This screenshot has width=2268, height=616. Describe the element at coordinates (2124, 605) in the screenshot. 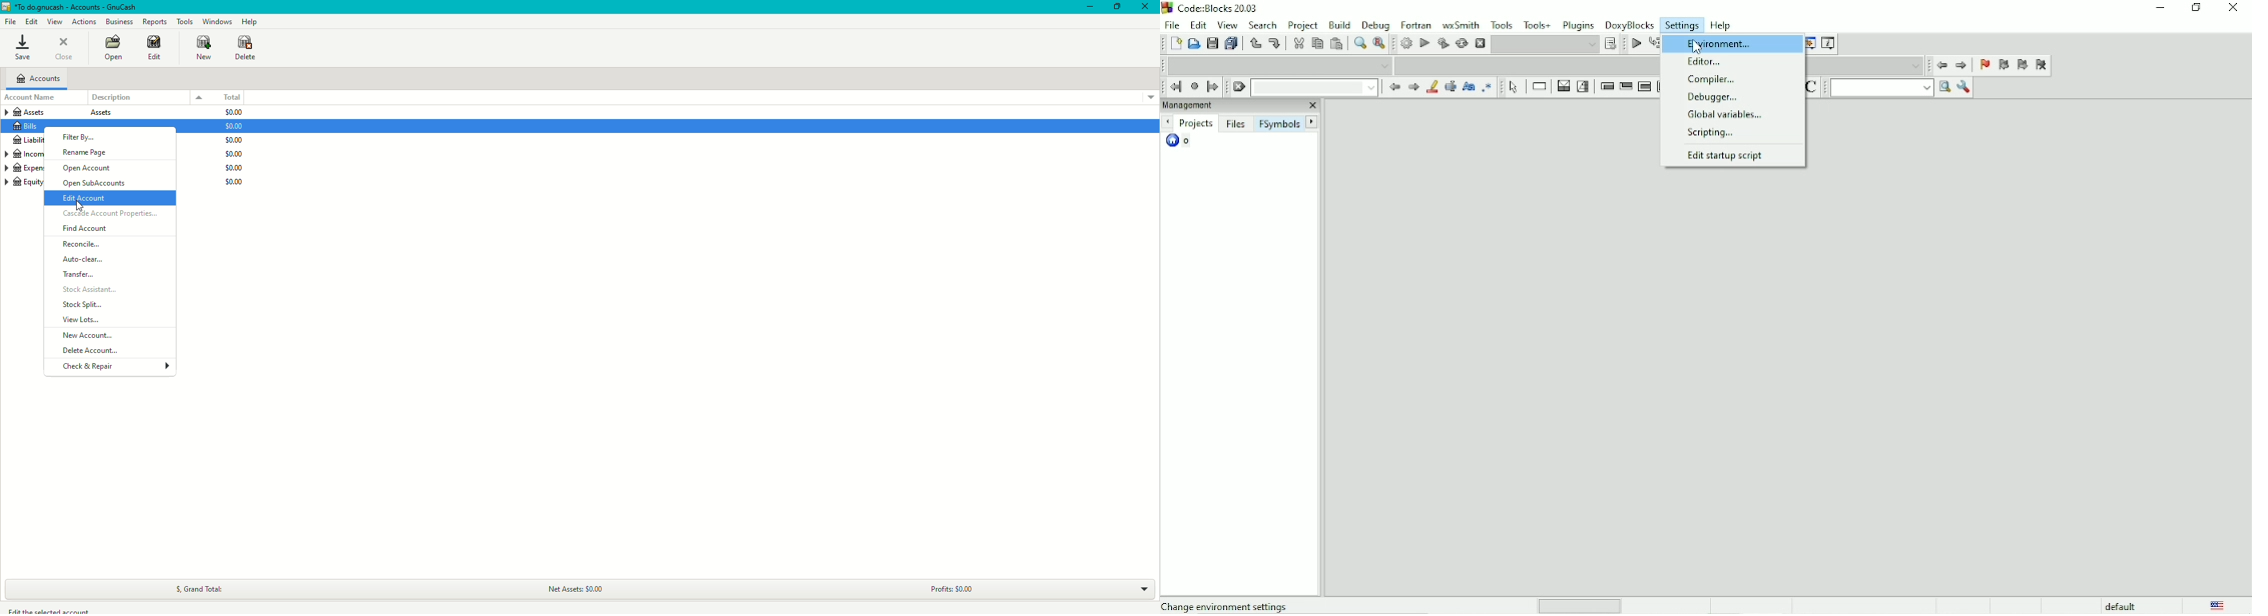

I see `default` at that location.